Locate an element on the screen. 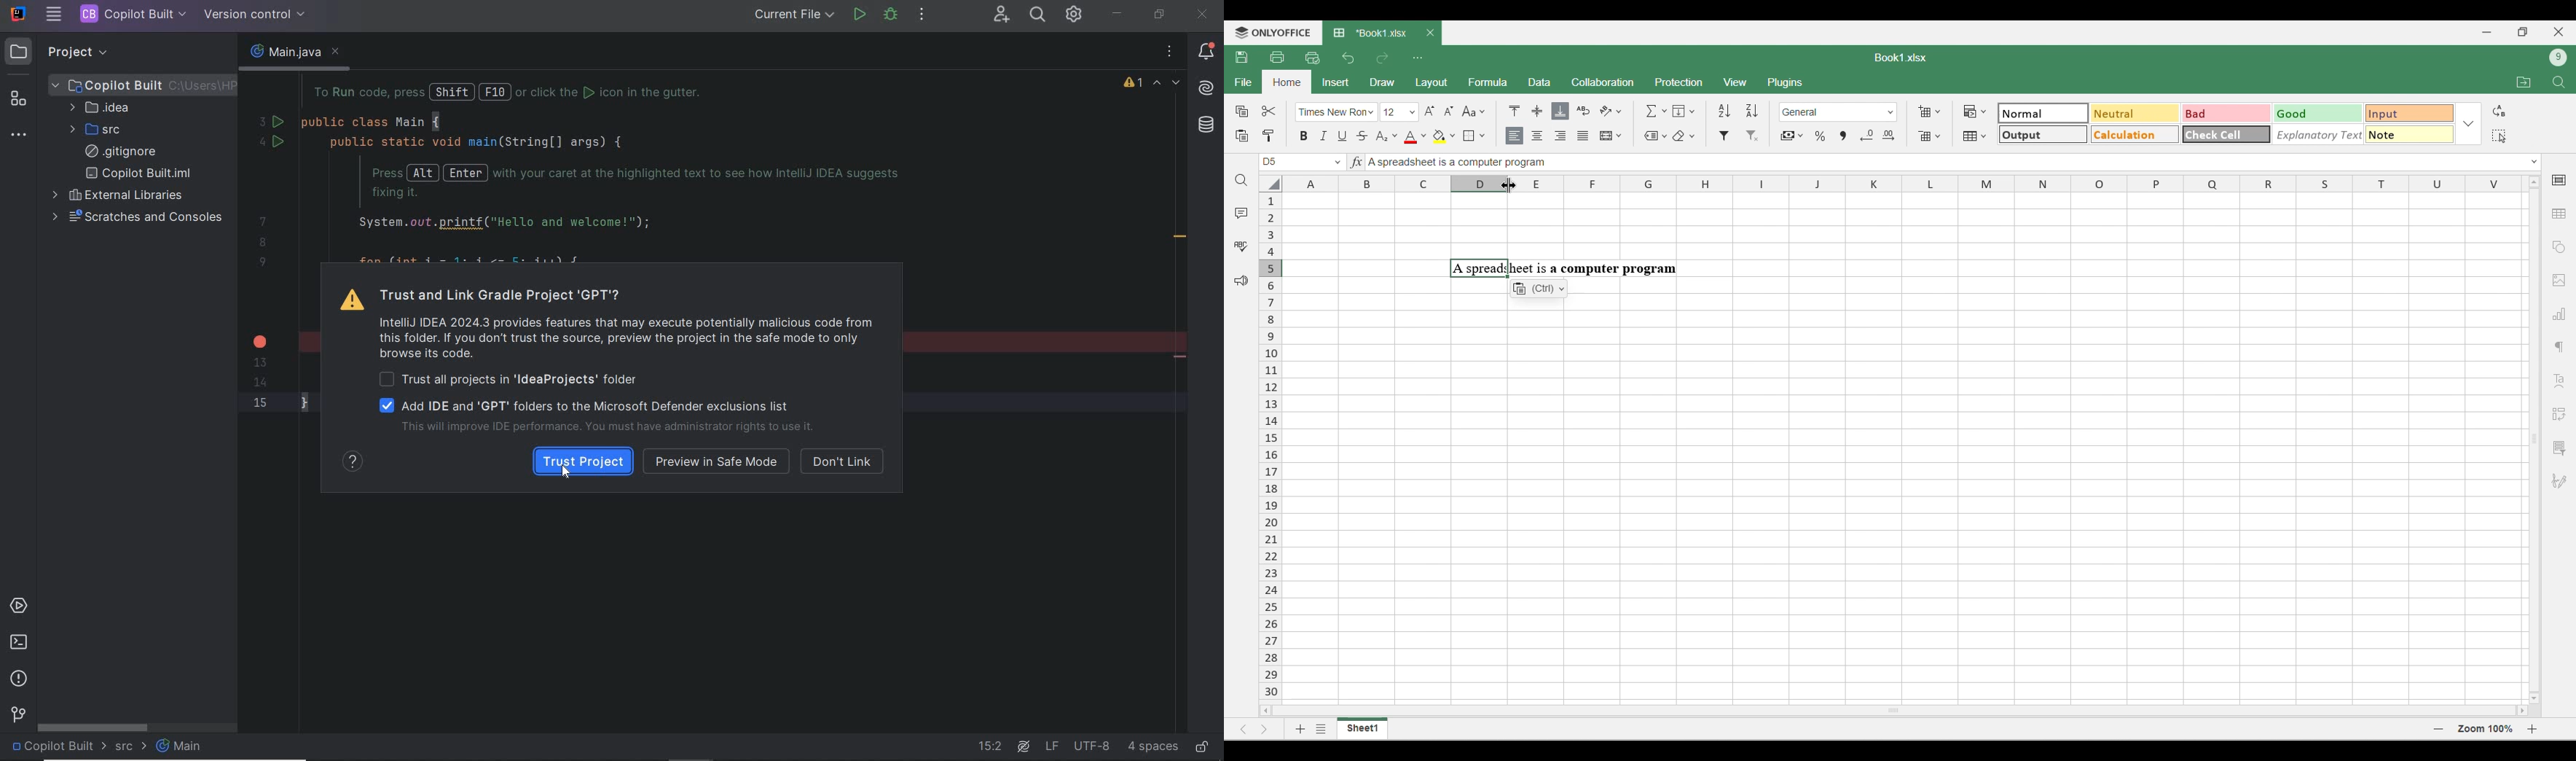 The width and height of the screenshot is (2576, 784). Data menu is located at coordinates (1539, 81).